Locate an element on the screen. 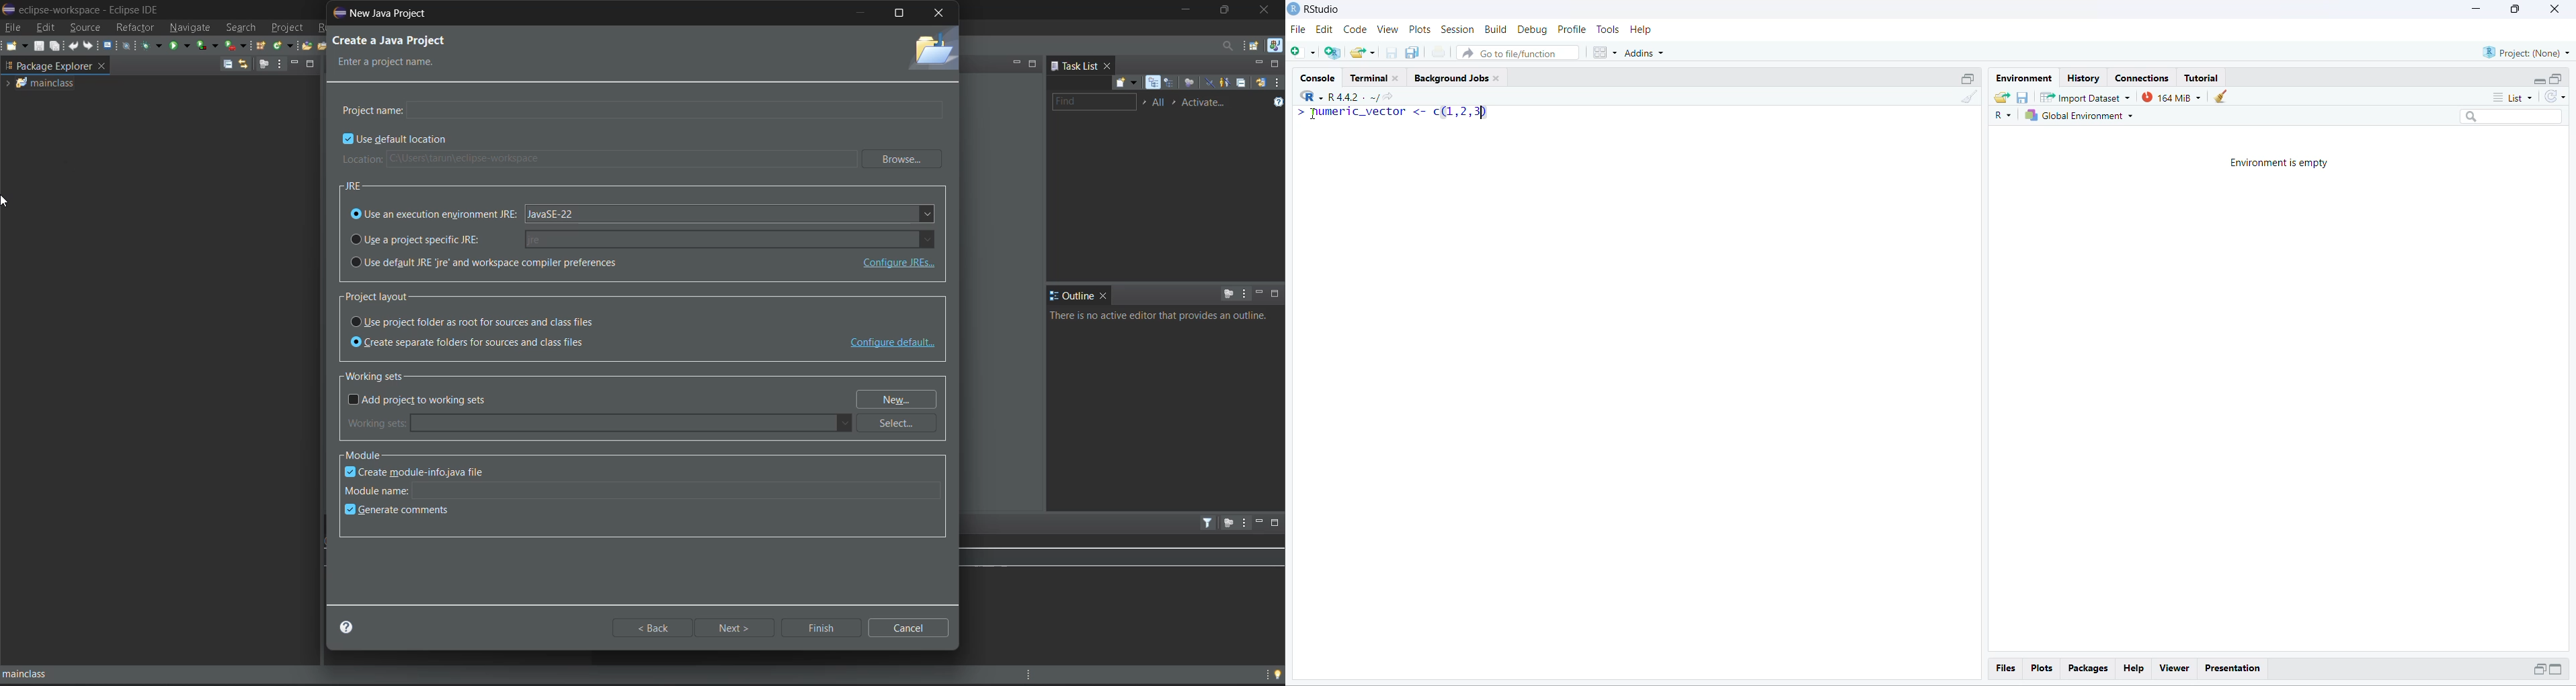 Image resolution: width=2576 pixels, height=700 pixels. maximize is located at coordinates (2556, 79).